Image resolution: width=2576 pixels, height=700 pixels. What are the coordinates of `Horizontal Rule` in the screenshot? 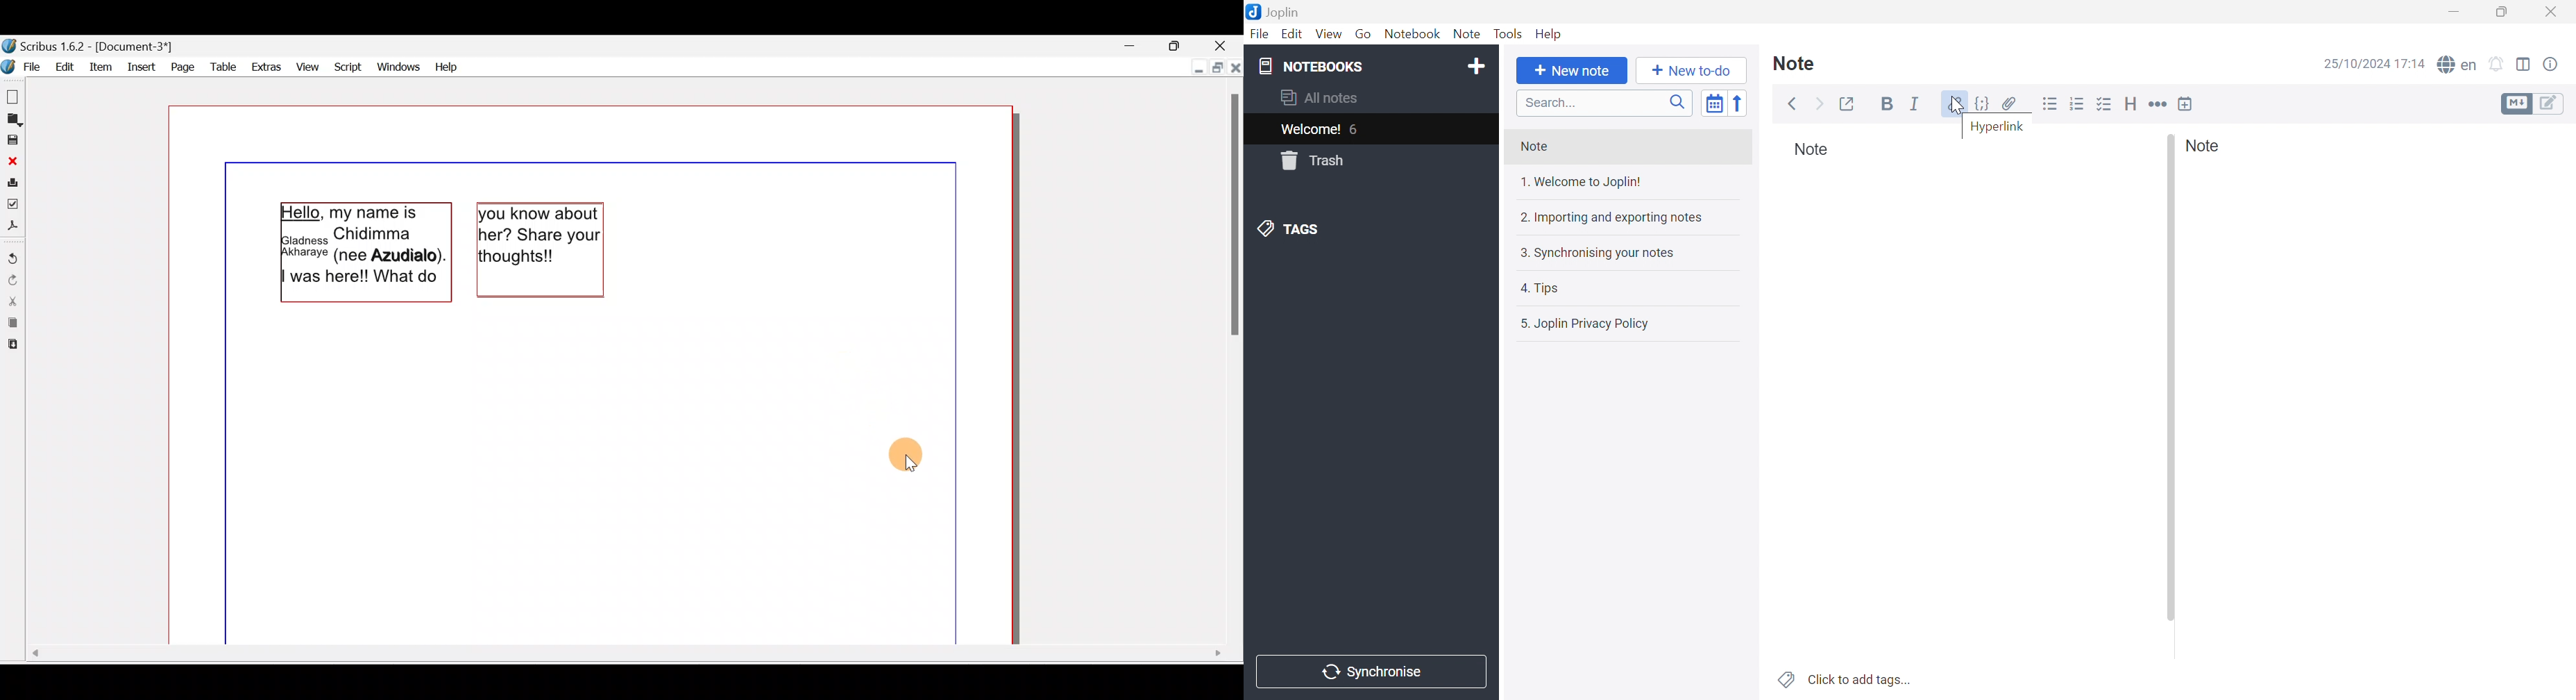 It's located at (2158, 103).